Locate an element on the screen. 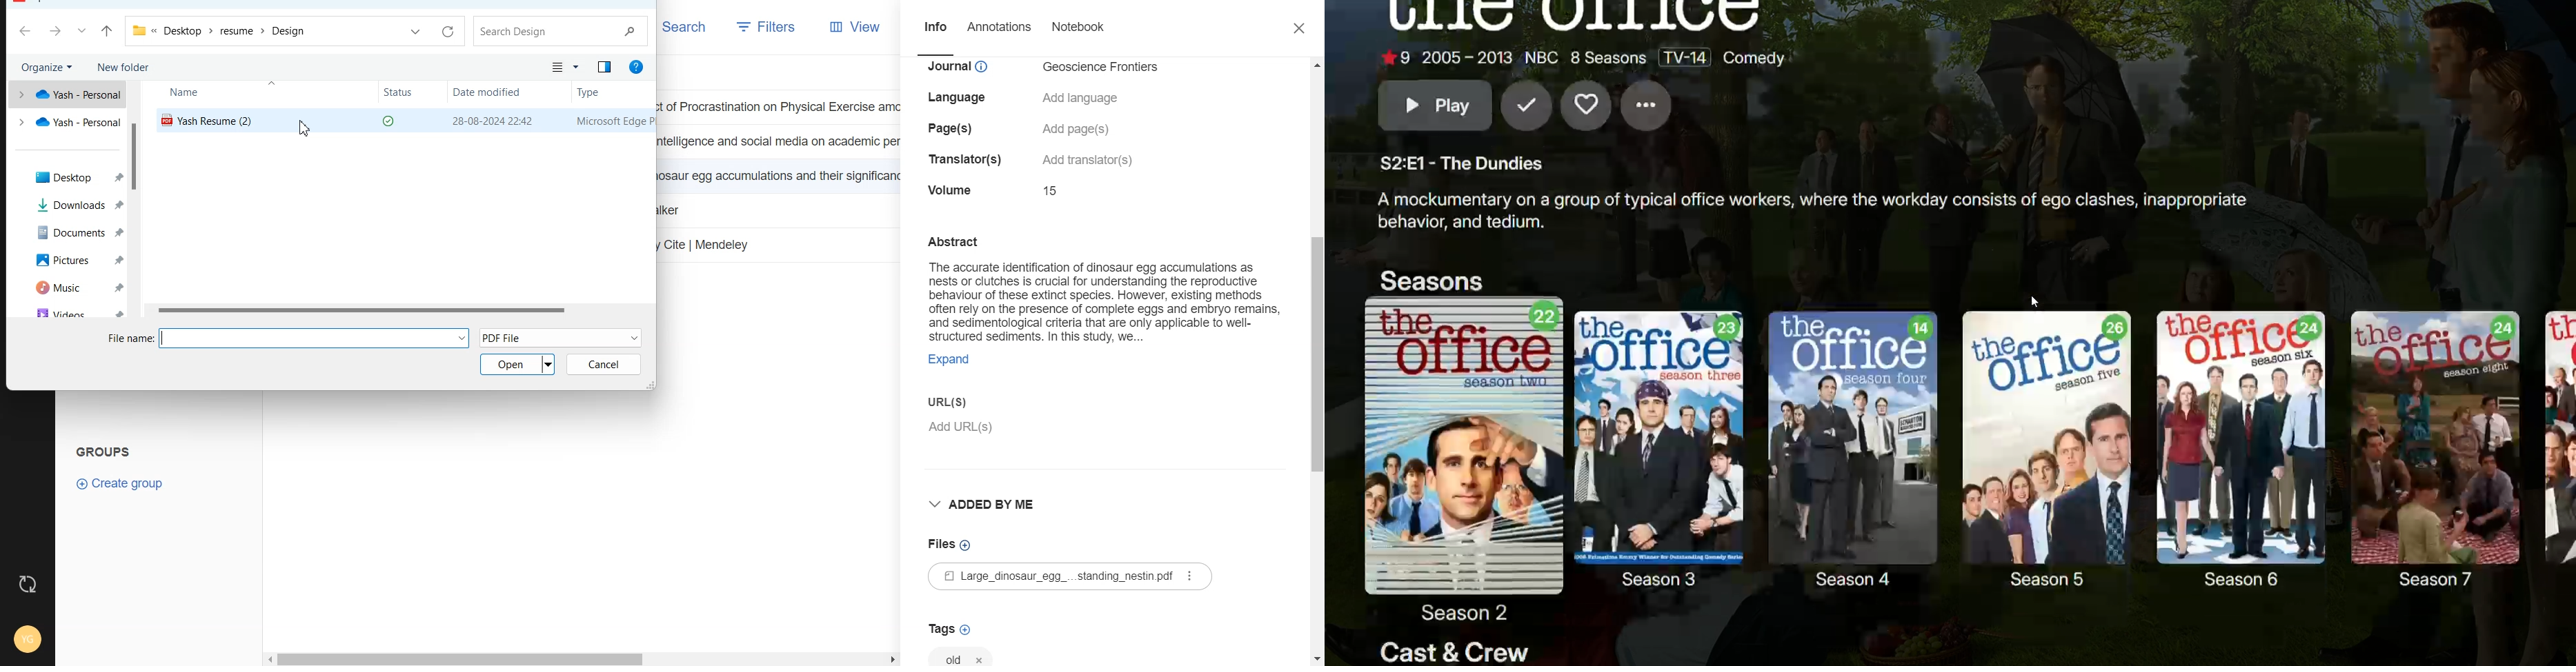 This screenshot has width=2576, height=672. details is located at coordinates (1078, 129).